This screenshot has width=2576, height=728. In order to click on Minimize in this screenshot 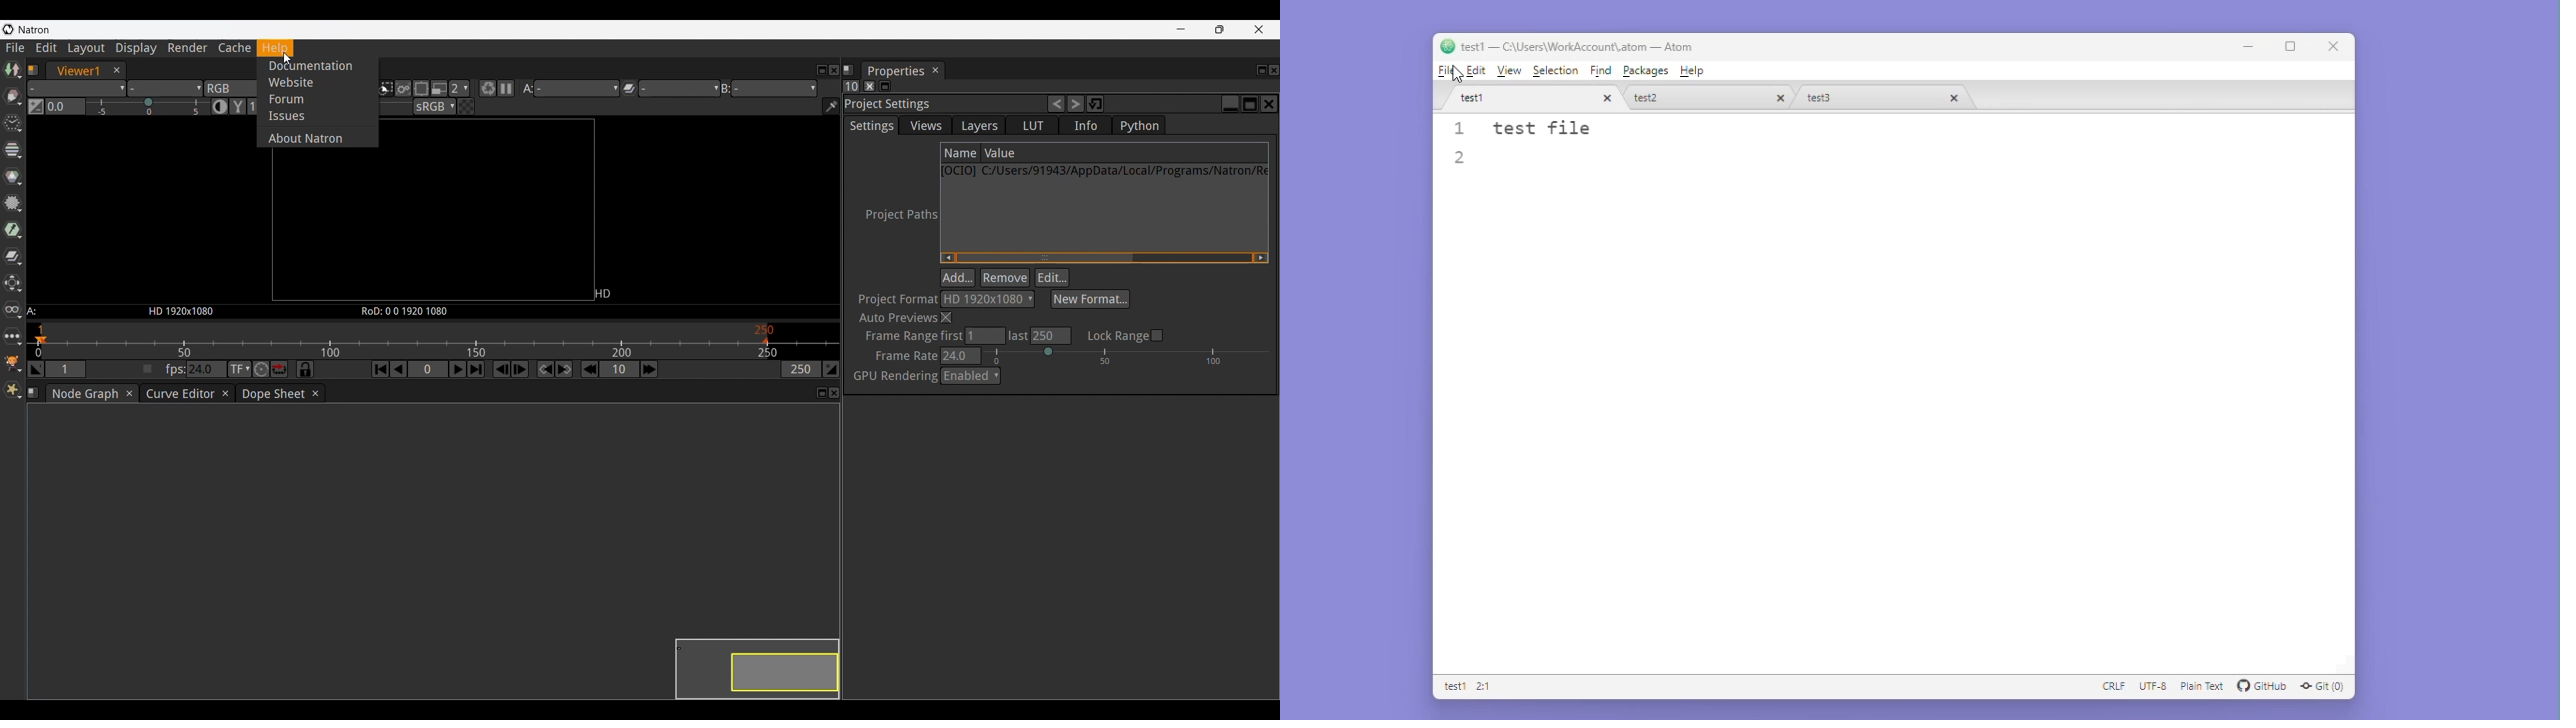, I will do `click(2249, 48)`.